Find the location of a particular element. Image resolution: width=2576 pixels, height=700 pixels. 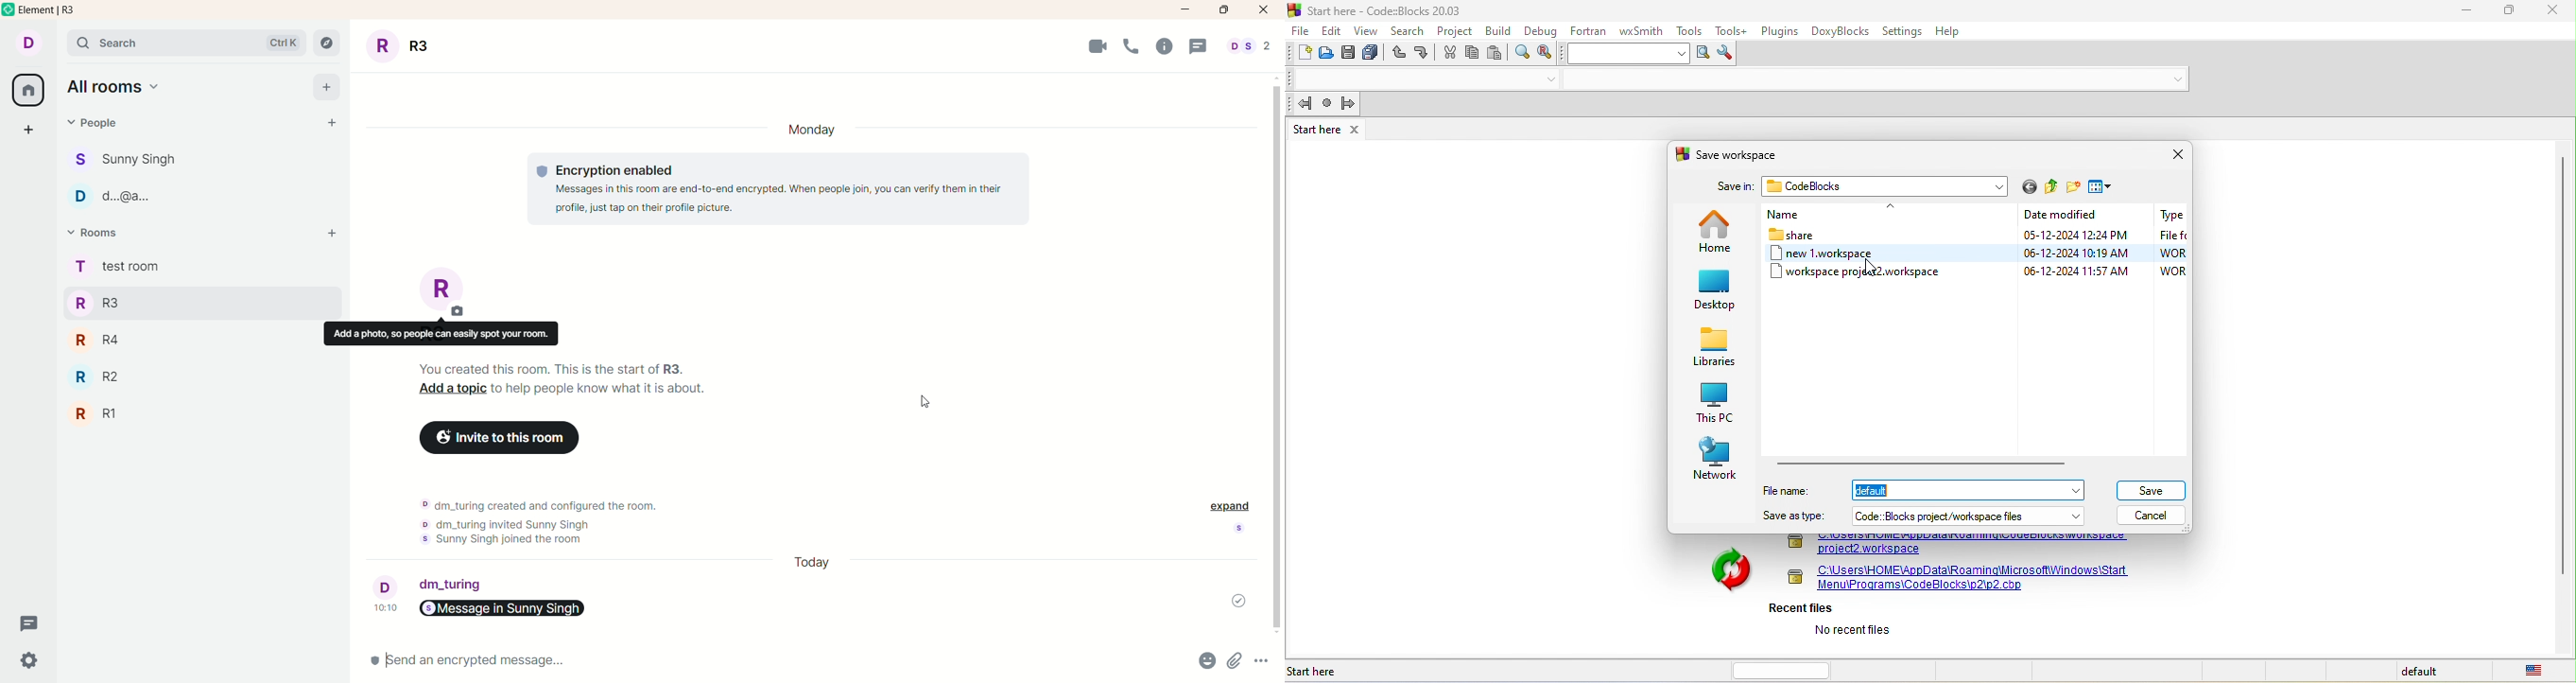

open is located at coordinates (1328, 56).